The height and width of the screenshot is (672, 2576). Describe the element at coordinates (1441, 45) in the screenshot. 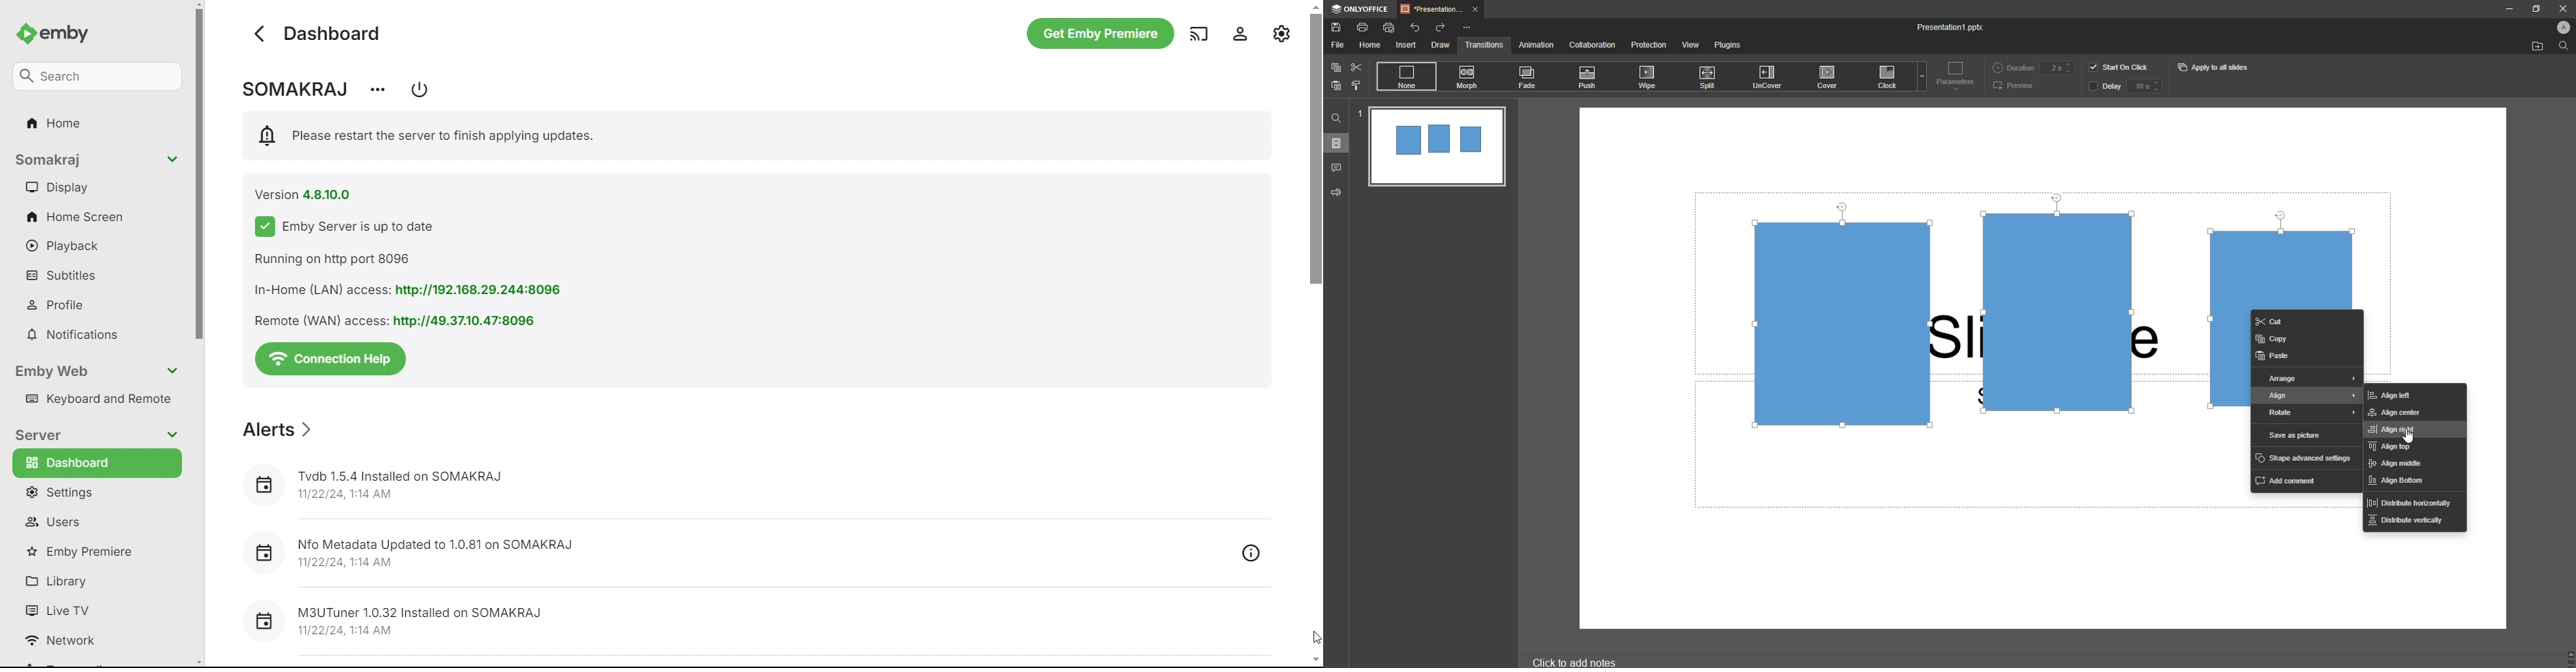

I see `Draw` at that location.